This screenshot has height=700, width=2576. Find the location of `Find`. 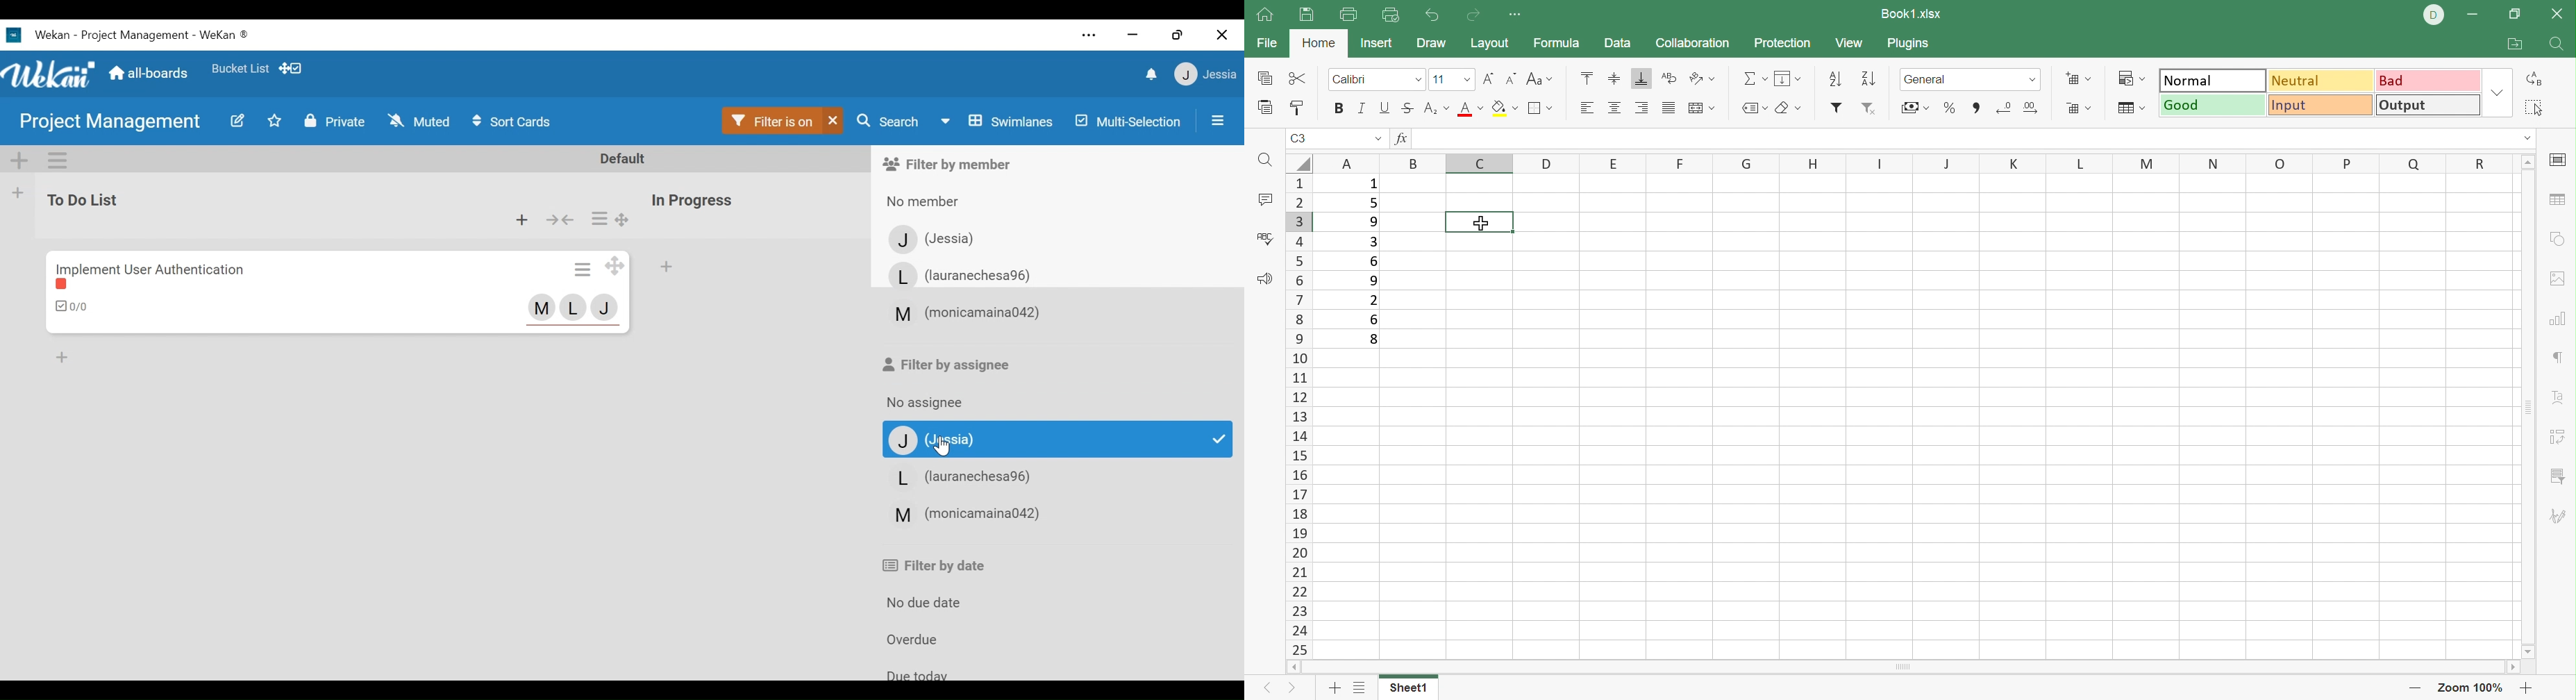

Find is located at coordinates (1268, 162).